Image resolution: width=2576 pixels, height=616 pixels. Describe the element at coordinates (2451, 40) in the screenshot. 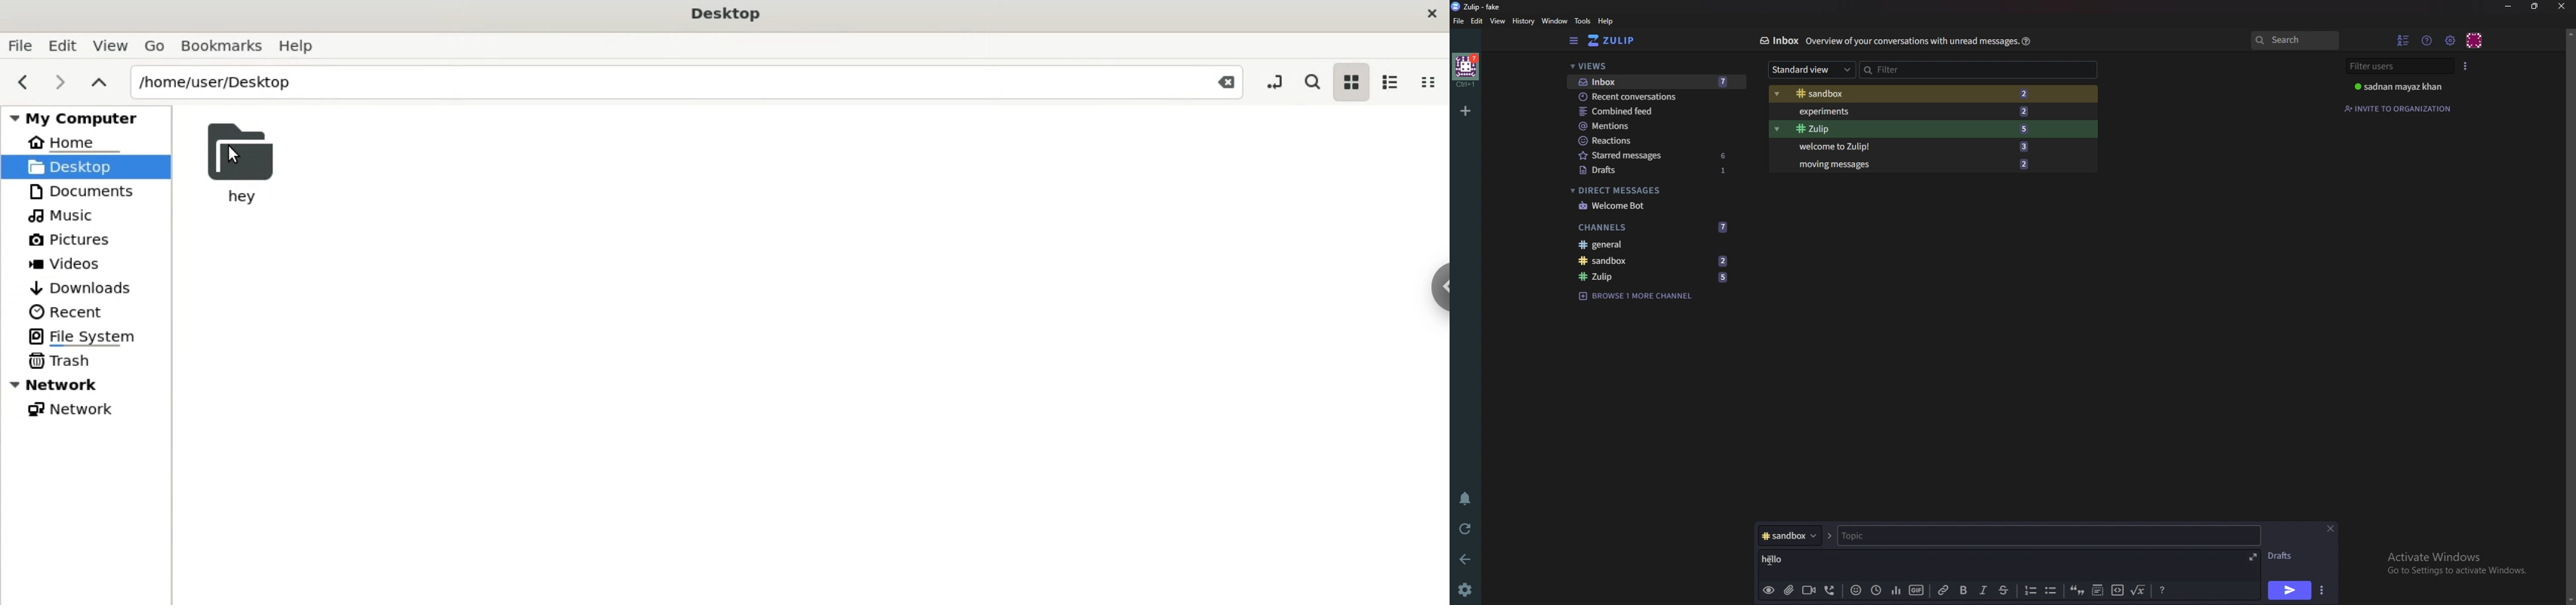

I see `Main menu` at that location.